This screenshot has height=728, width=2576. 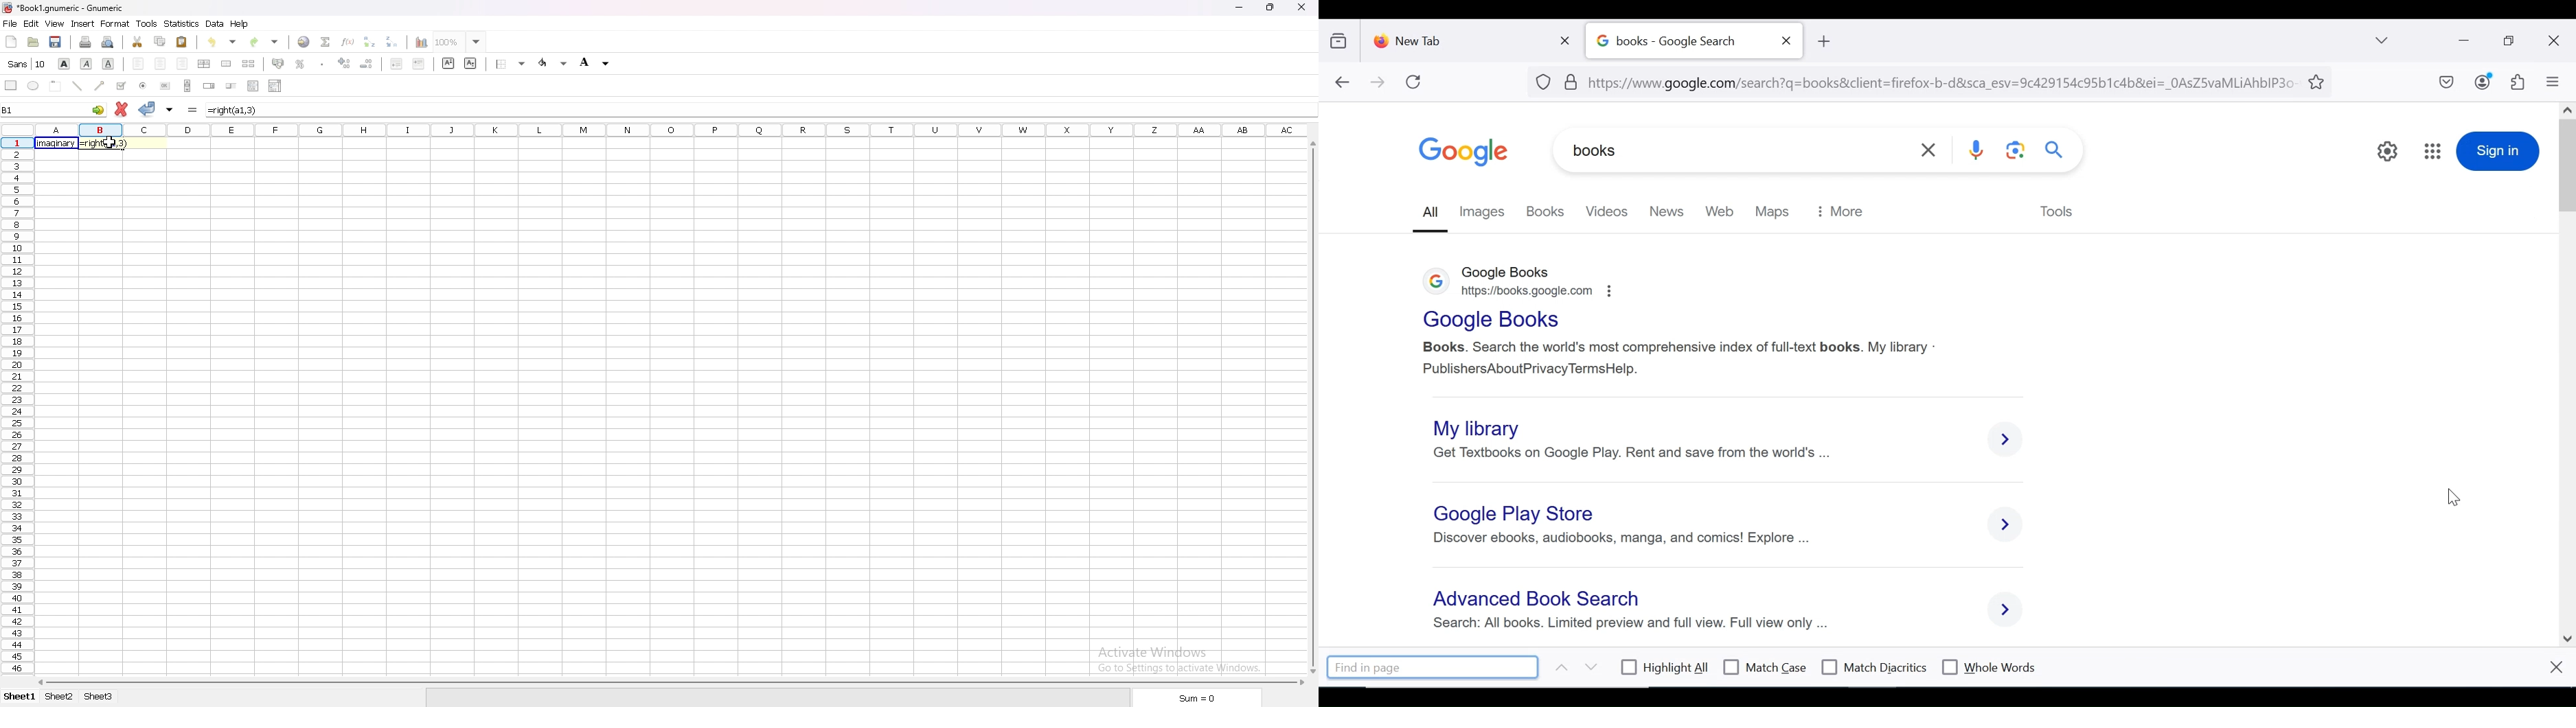 I want to click on google lens, so click(x=2013, y=152).